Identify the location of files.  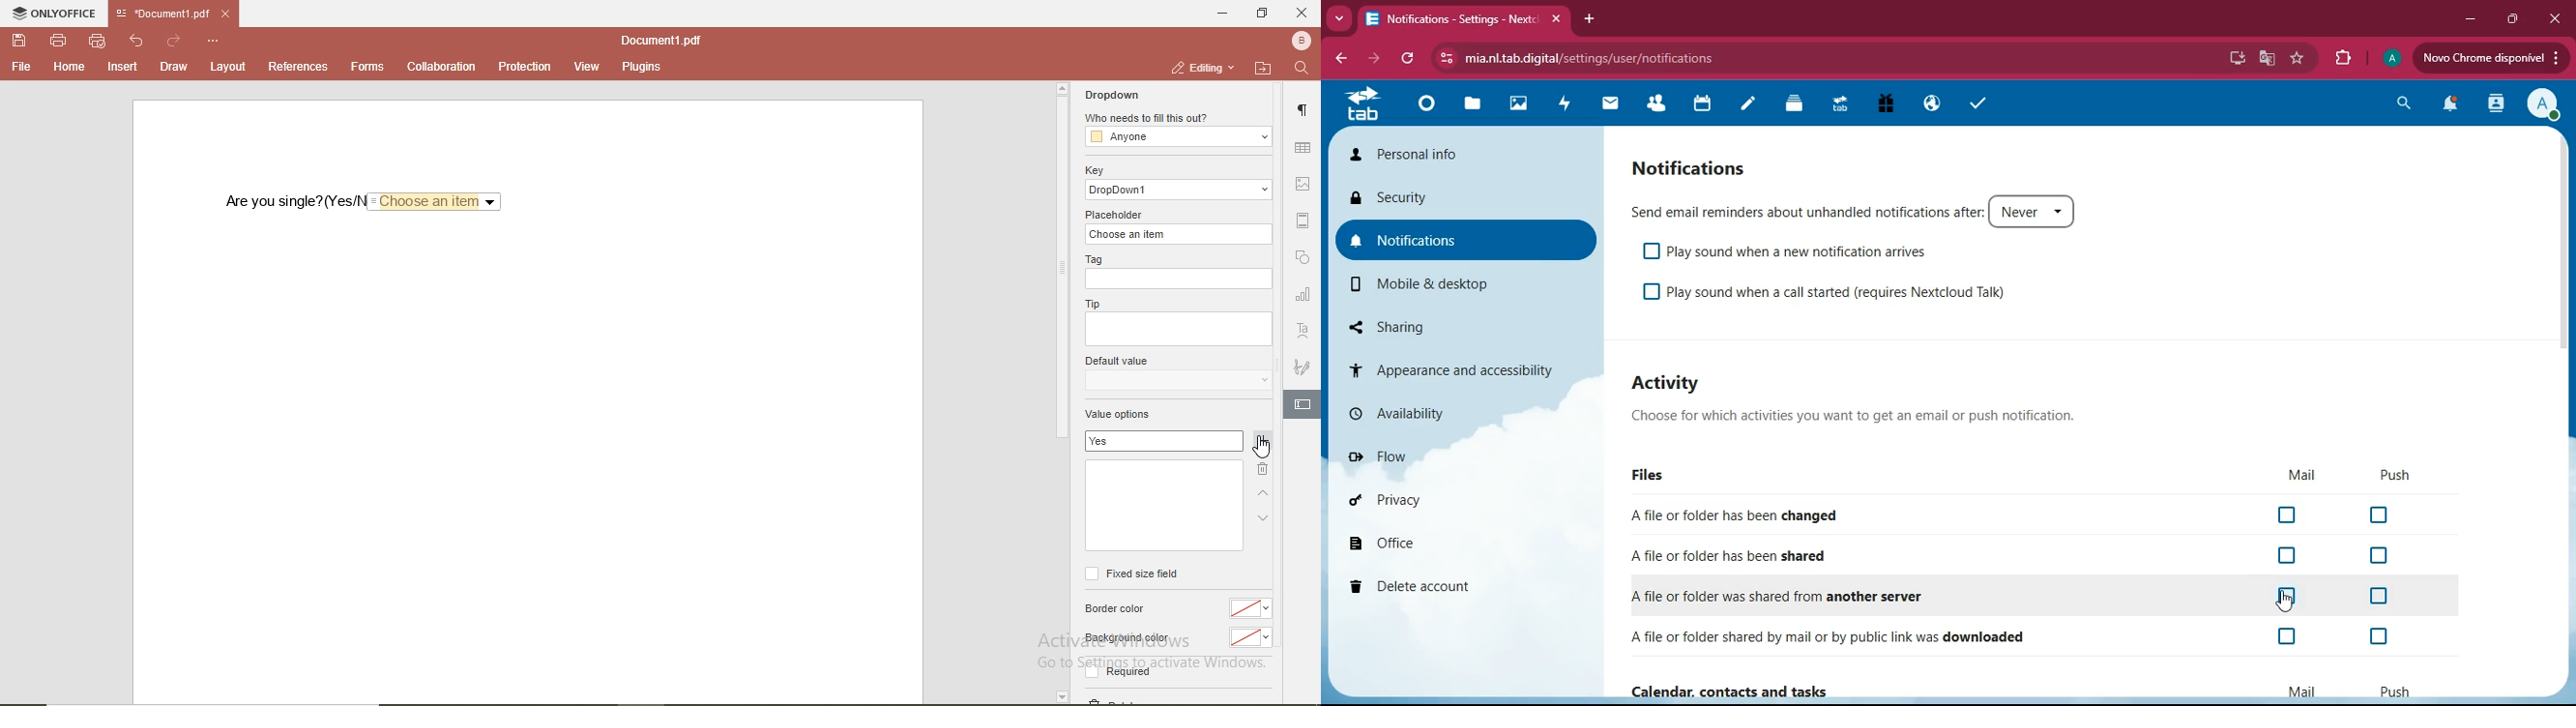
(1472, 106).